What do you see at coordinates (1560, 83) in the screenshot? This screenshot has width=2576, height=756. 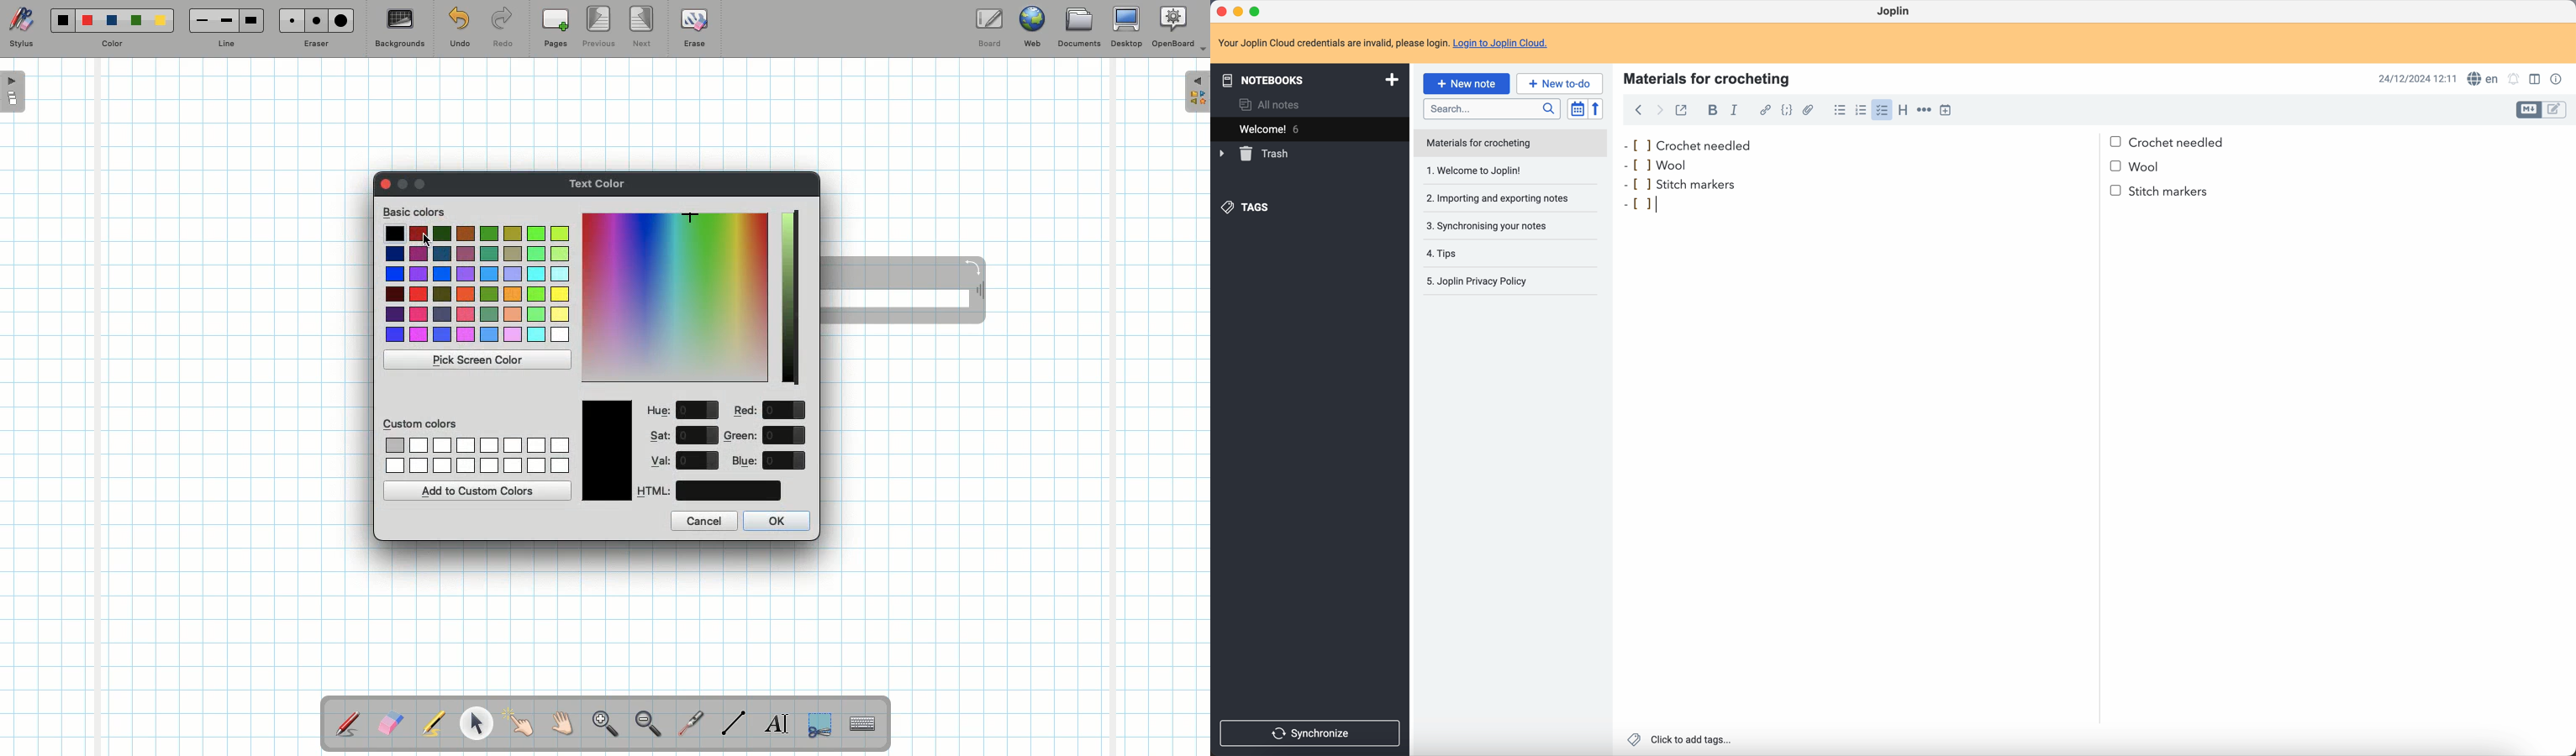 I see `new to-do` at bounding box center [1560, 83].